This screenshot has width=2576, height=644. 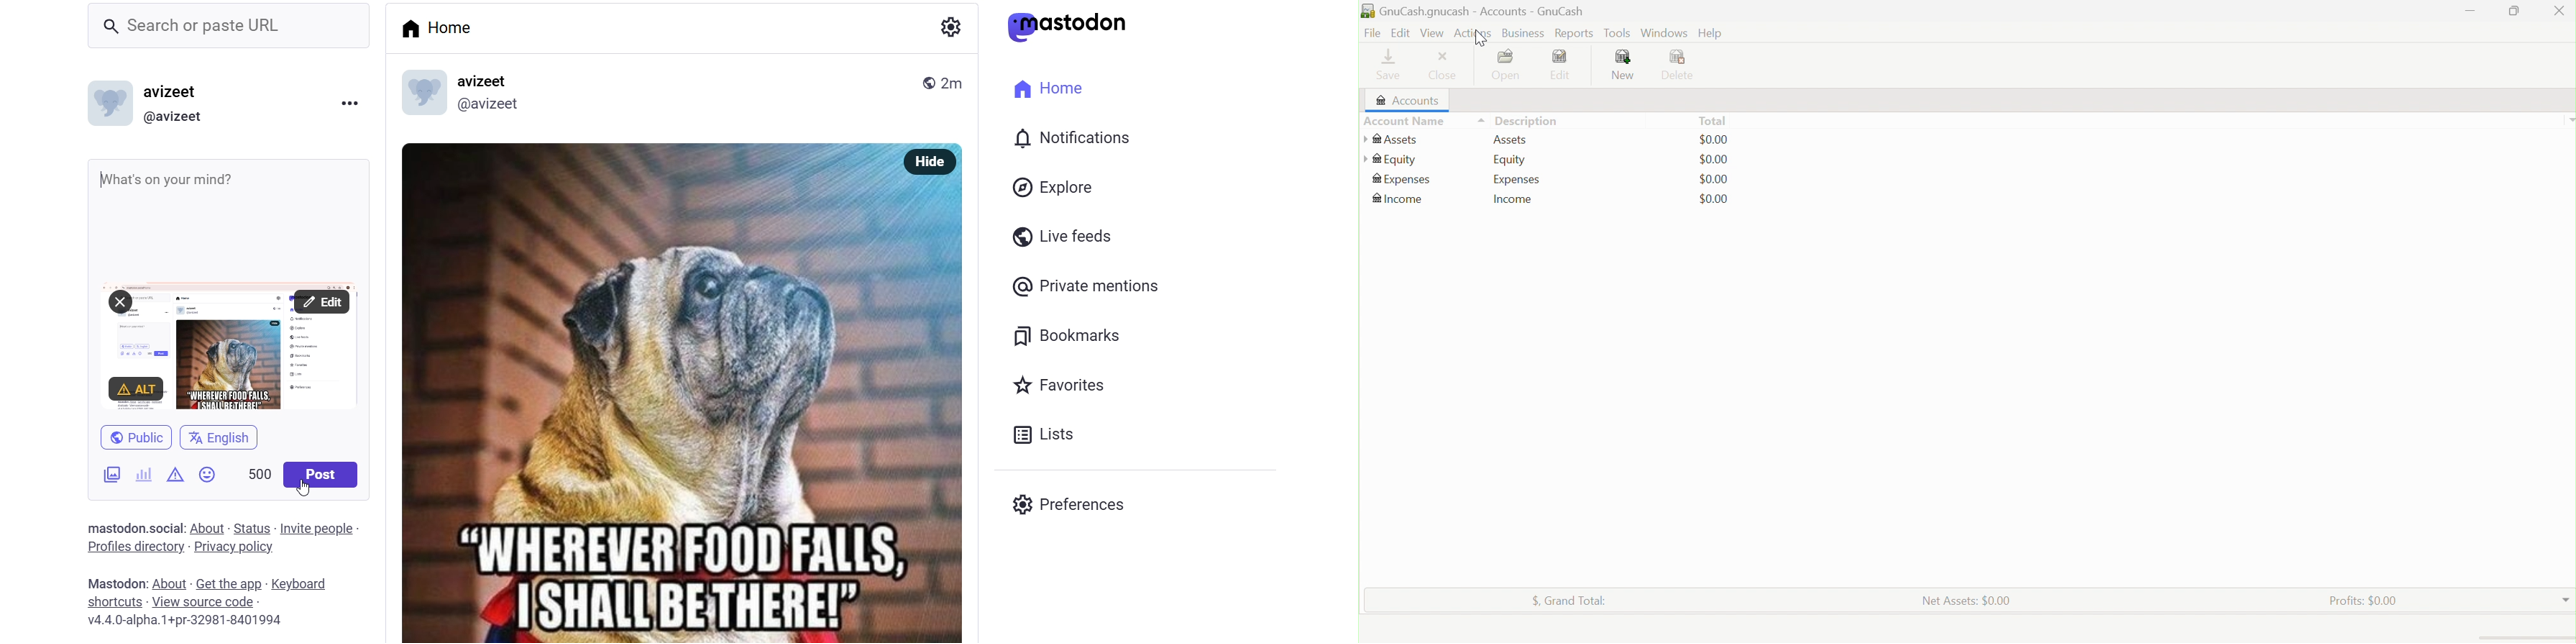 What do you see at coordinates (106, 473) in the screenshot?
I see `image/videos` at bounding box center [106, 473].